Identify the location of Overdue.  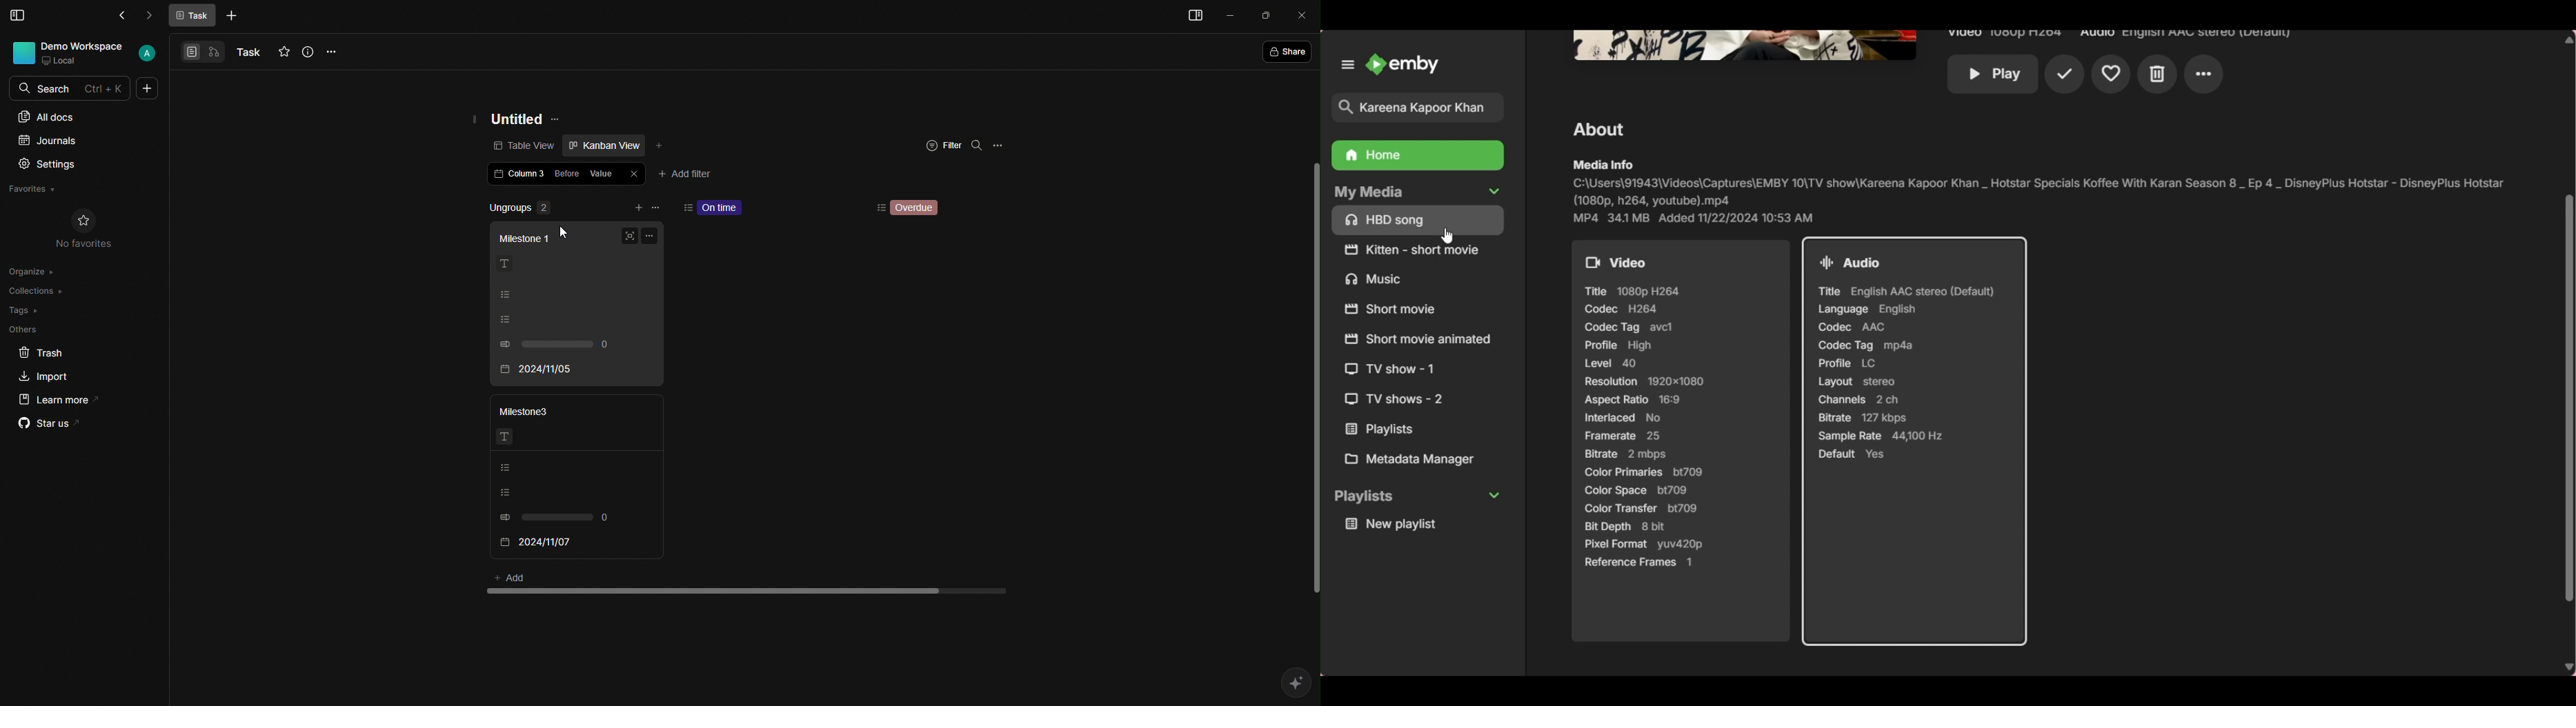
(917, 208).